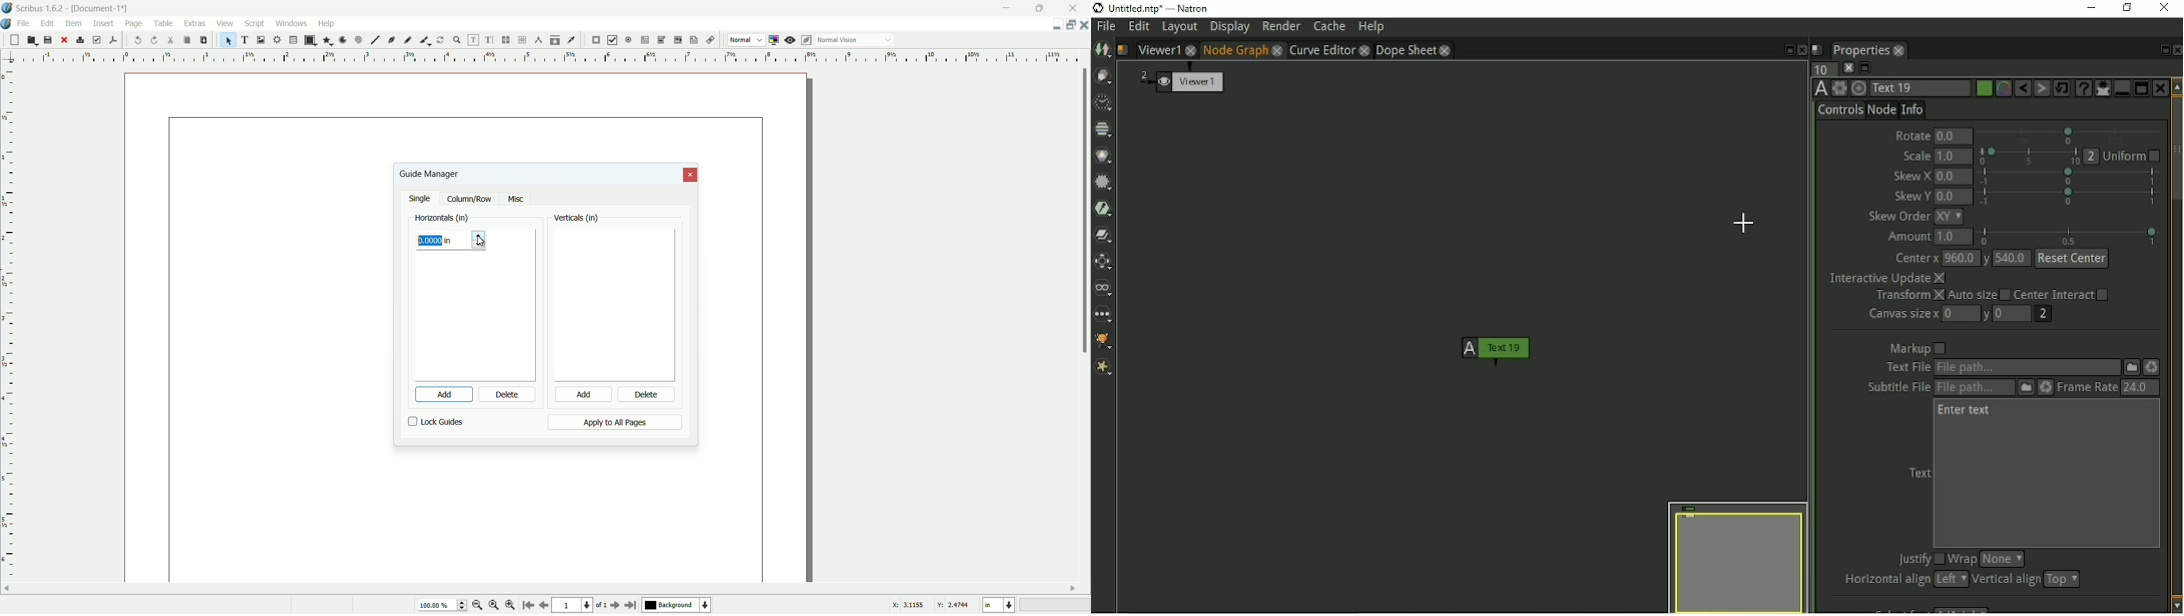  I want to click on zoom in, so click(511, 605).